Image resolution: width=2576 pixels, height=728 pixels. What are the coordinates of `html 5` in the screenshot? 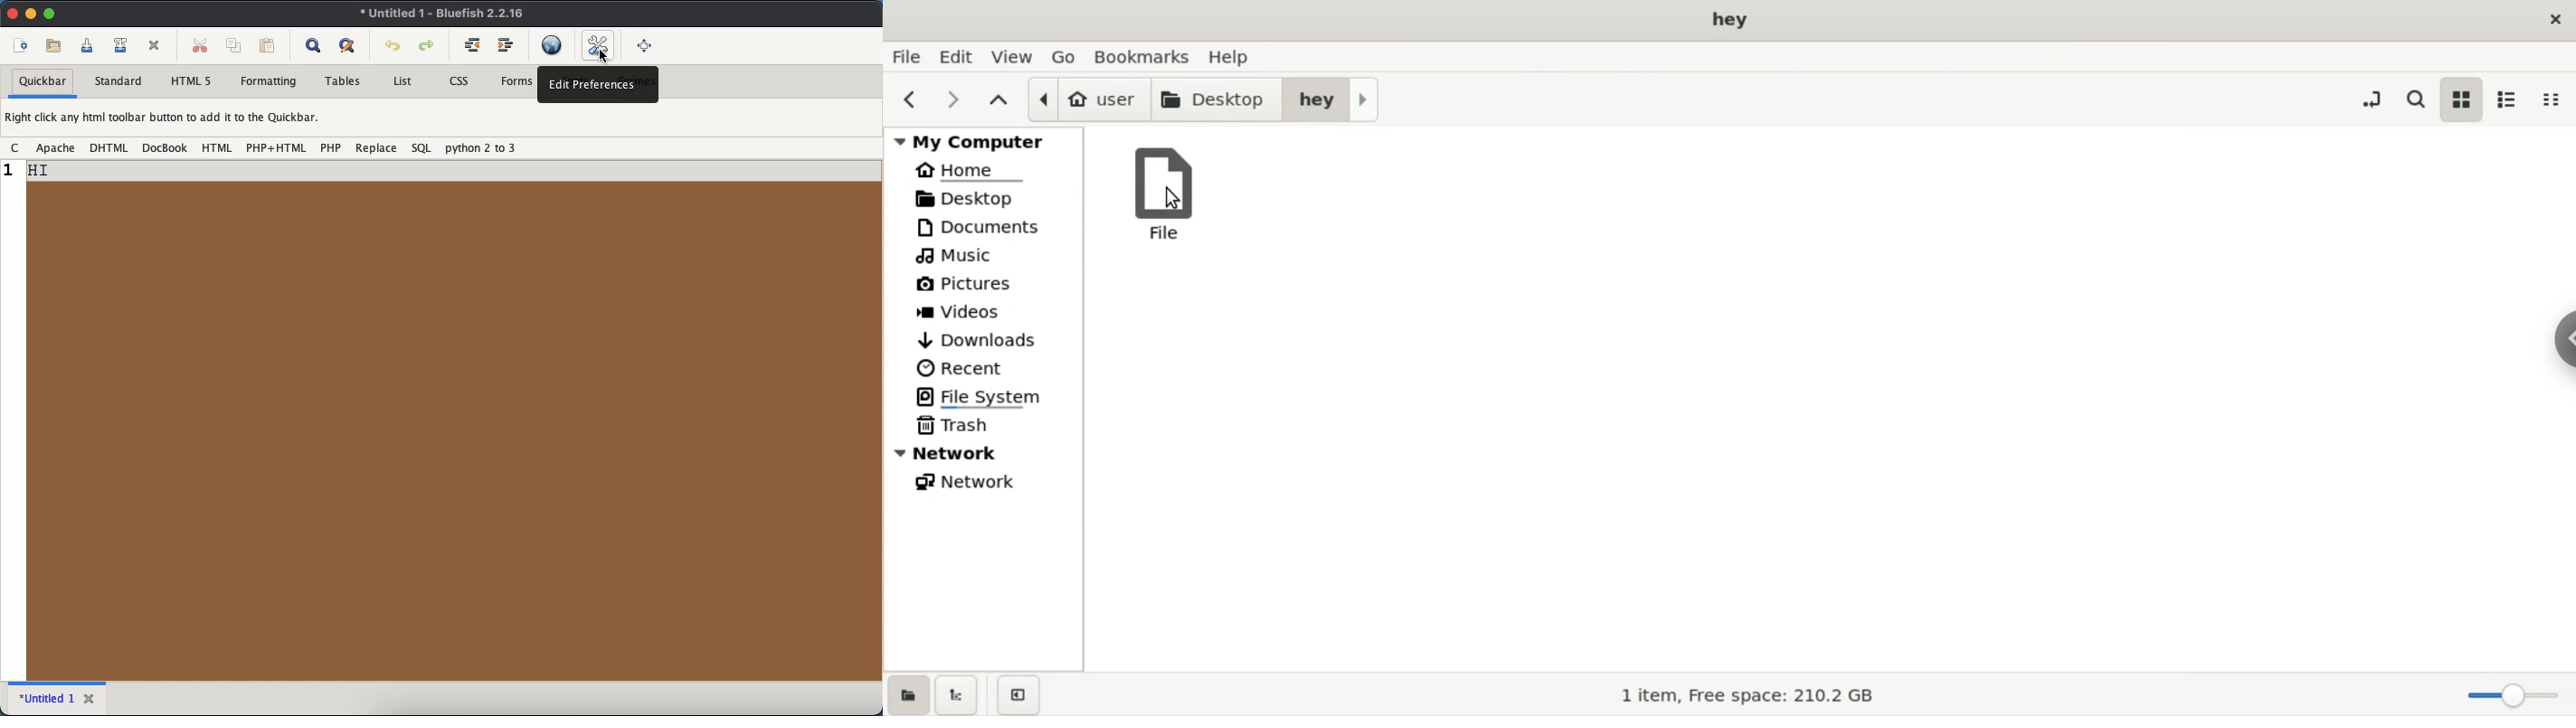 It's located at (192, 80).